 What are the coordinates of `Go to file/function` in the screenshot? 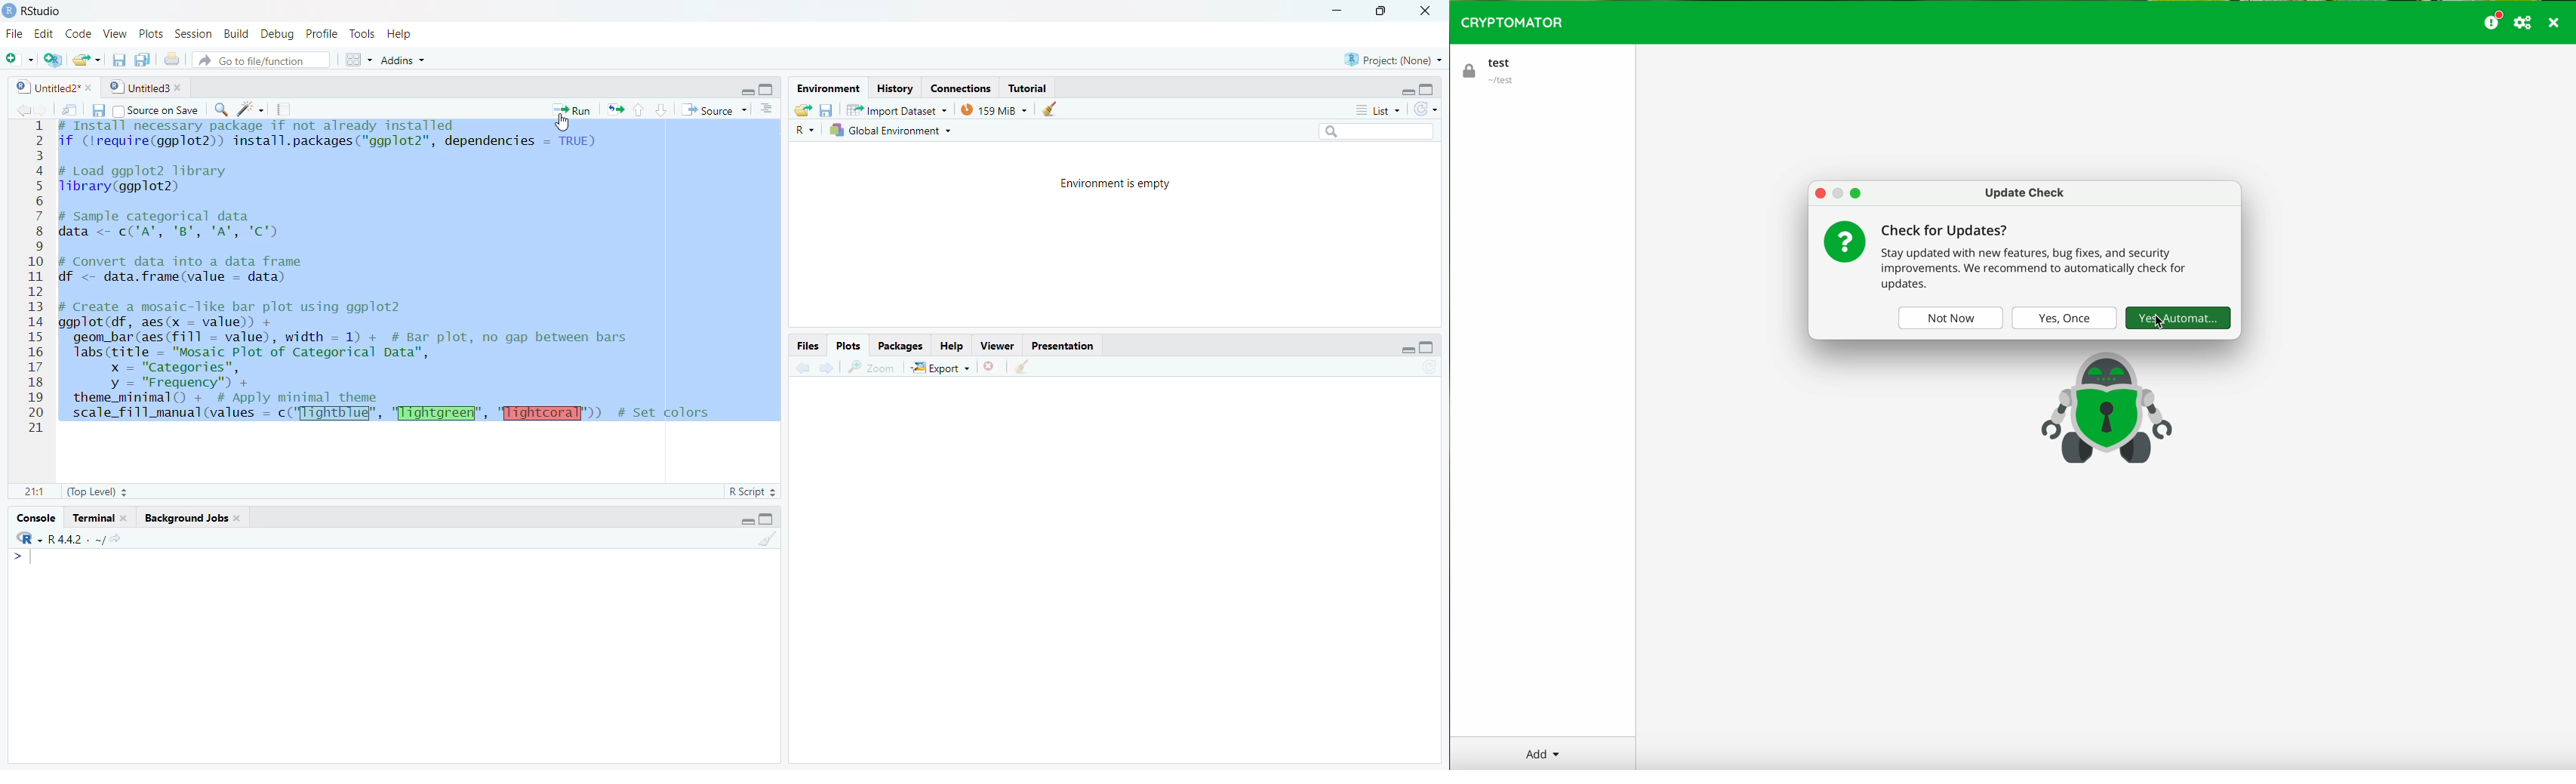 It's located at (260, 62).